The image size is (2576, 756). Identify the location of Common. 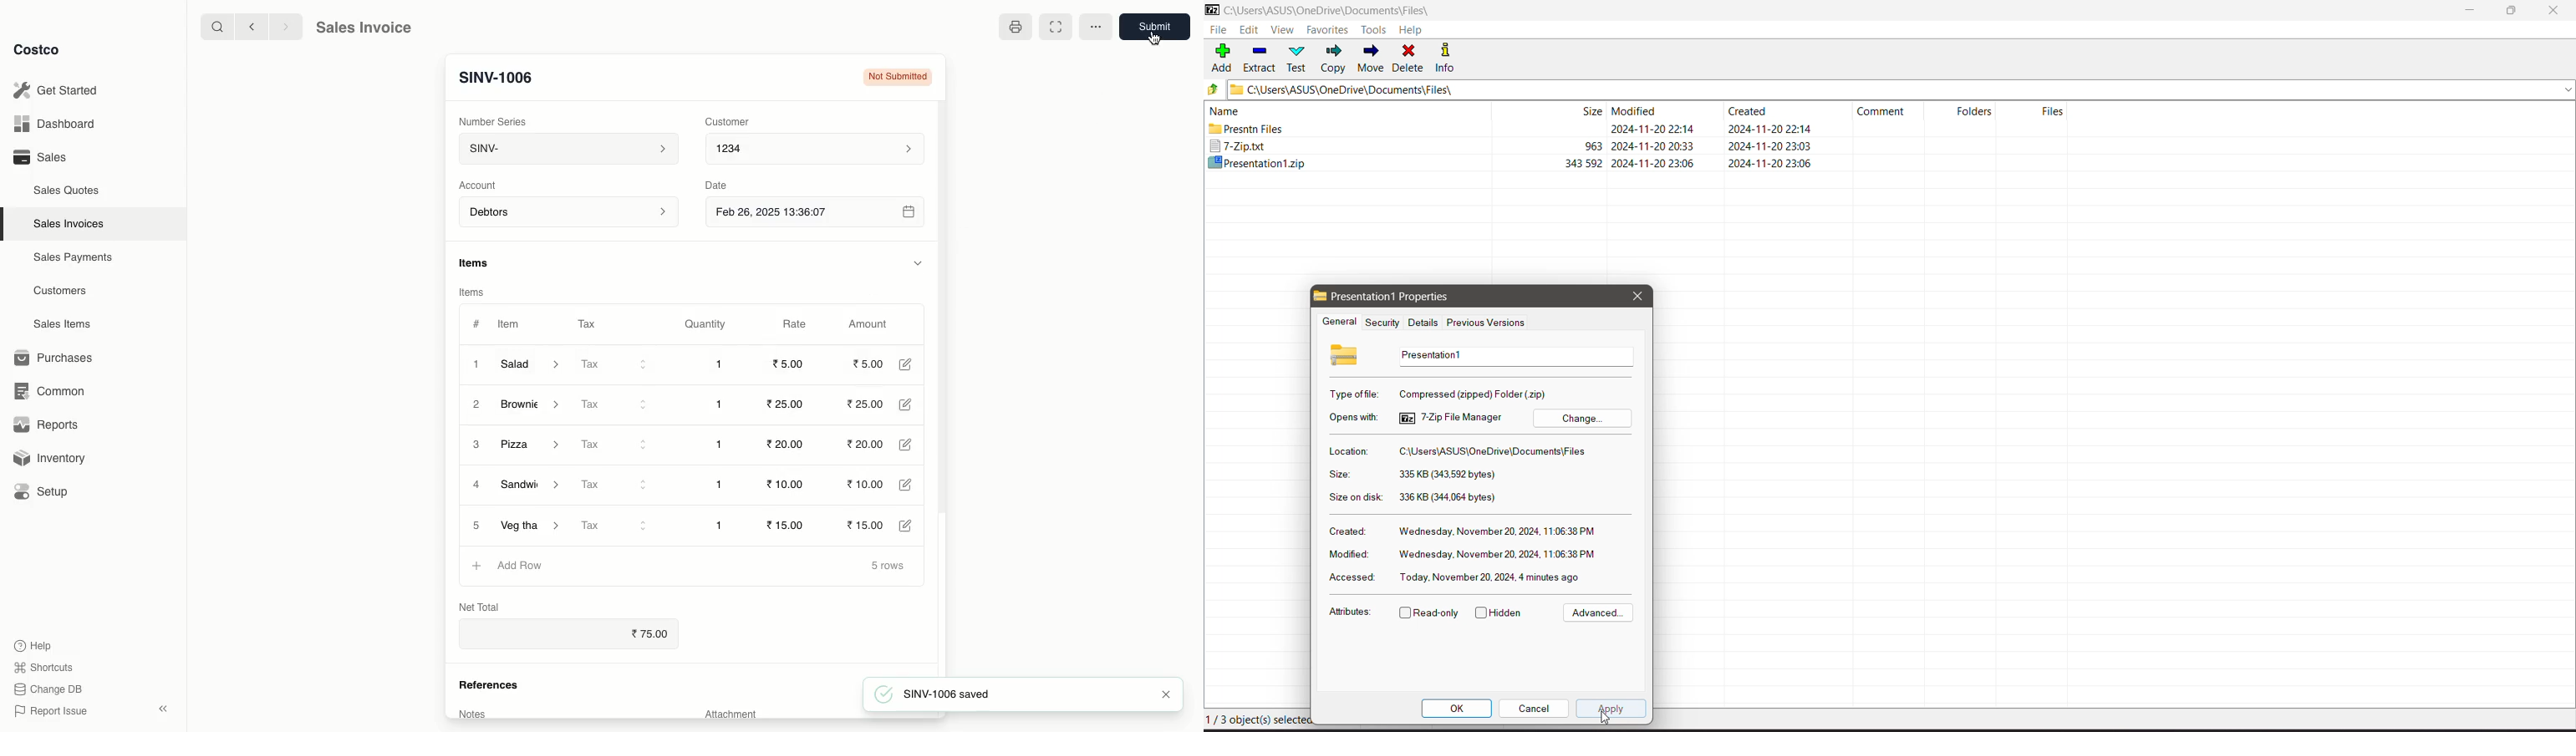
(57, 391).